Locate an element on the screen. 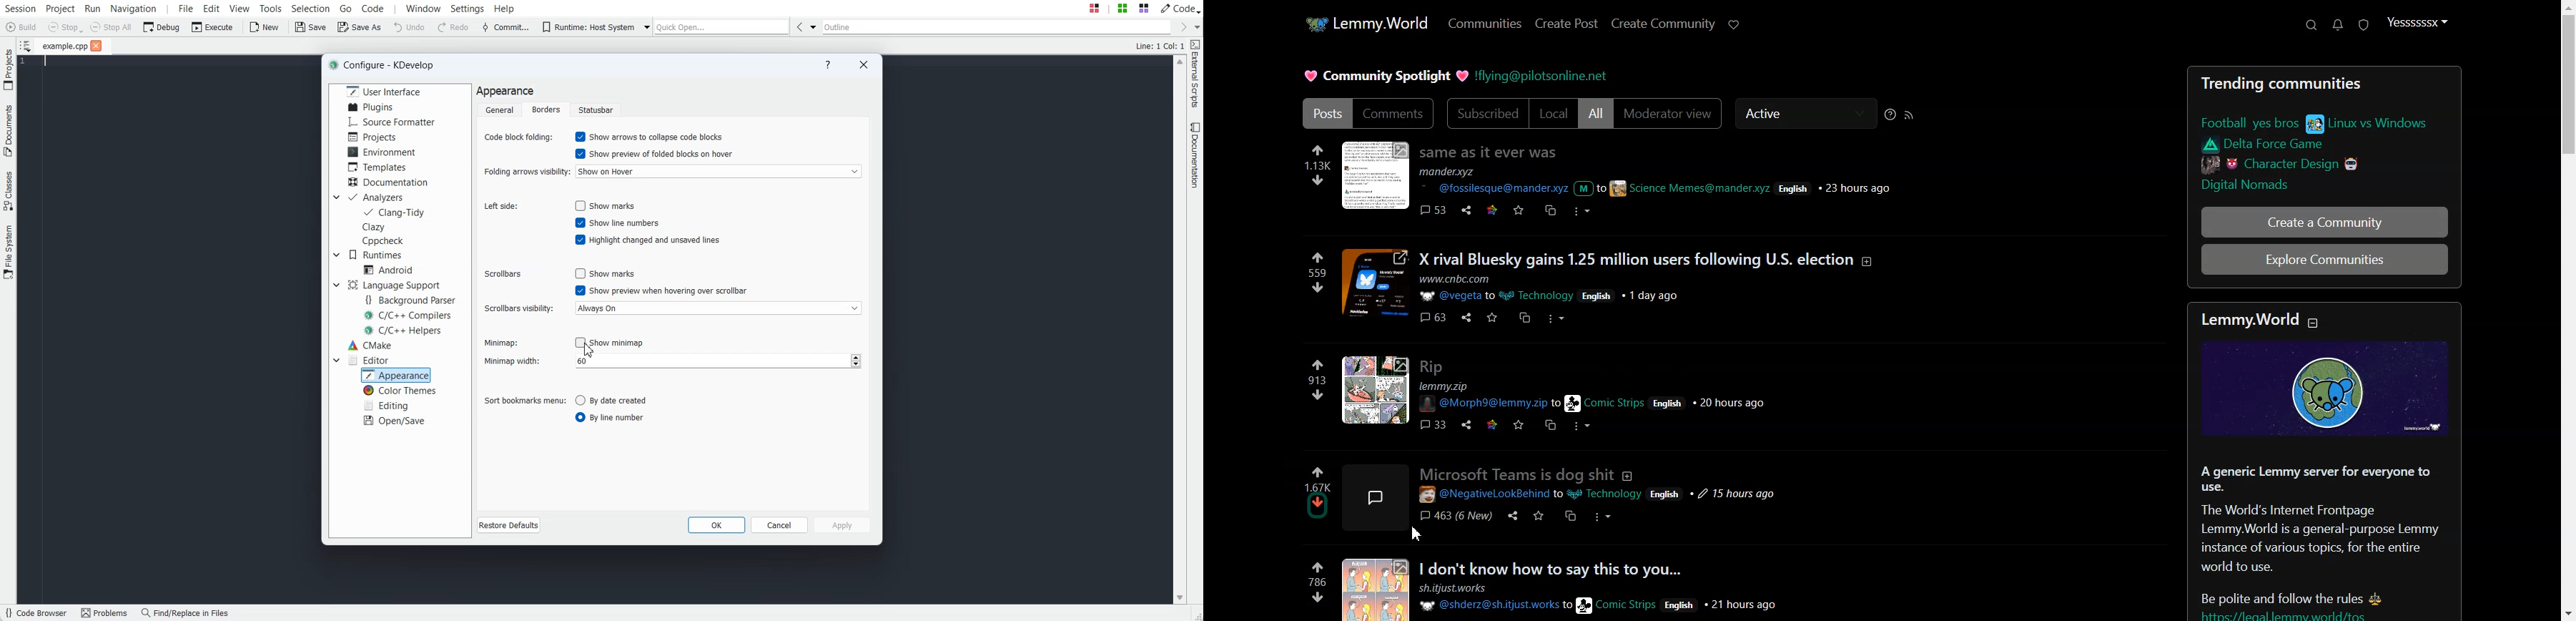 Image resolution: width=2576 pixels, height=644 pixels. Unread report is located at coordinates (2363, 25).